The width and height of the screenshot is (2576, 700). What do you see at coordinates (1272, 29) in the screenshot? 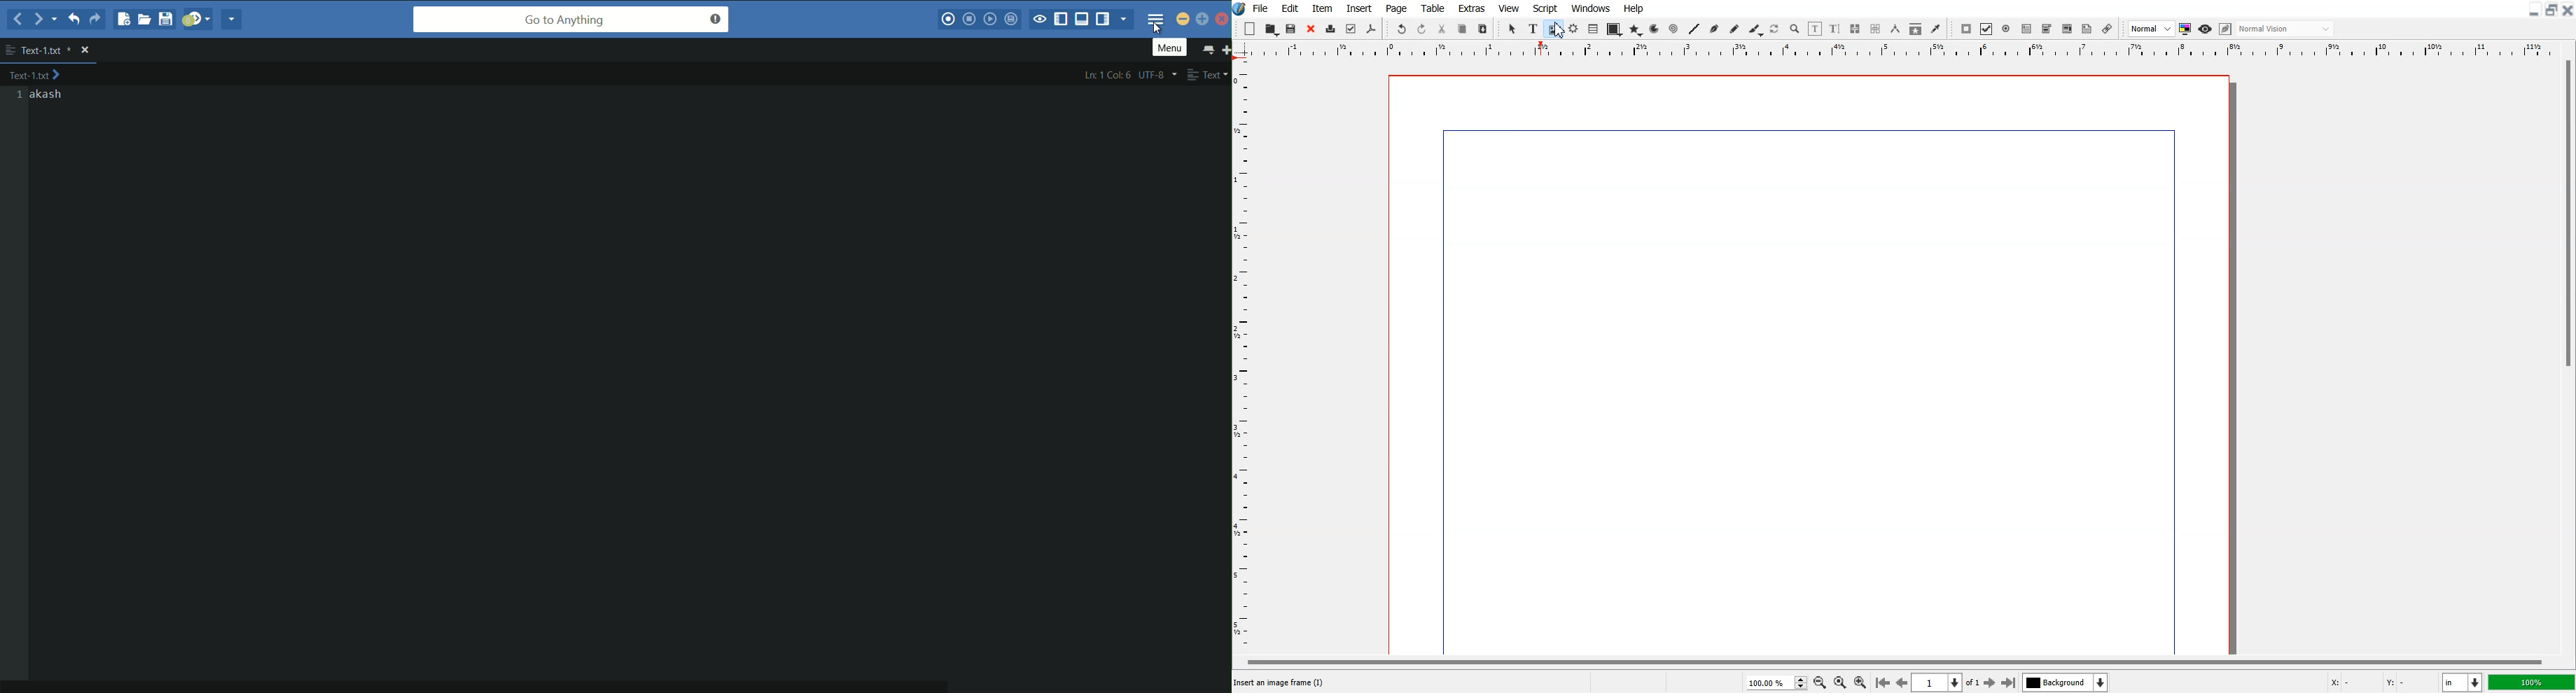
I see `Open` at bounding box center [1272, 29].